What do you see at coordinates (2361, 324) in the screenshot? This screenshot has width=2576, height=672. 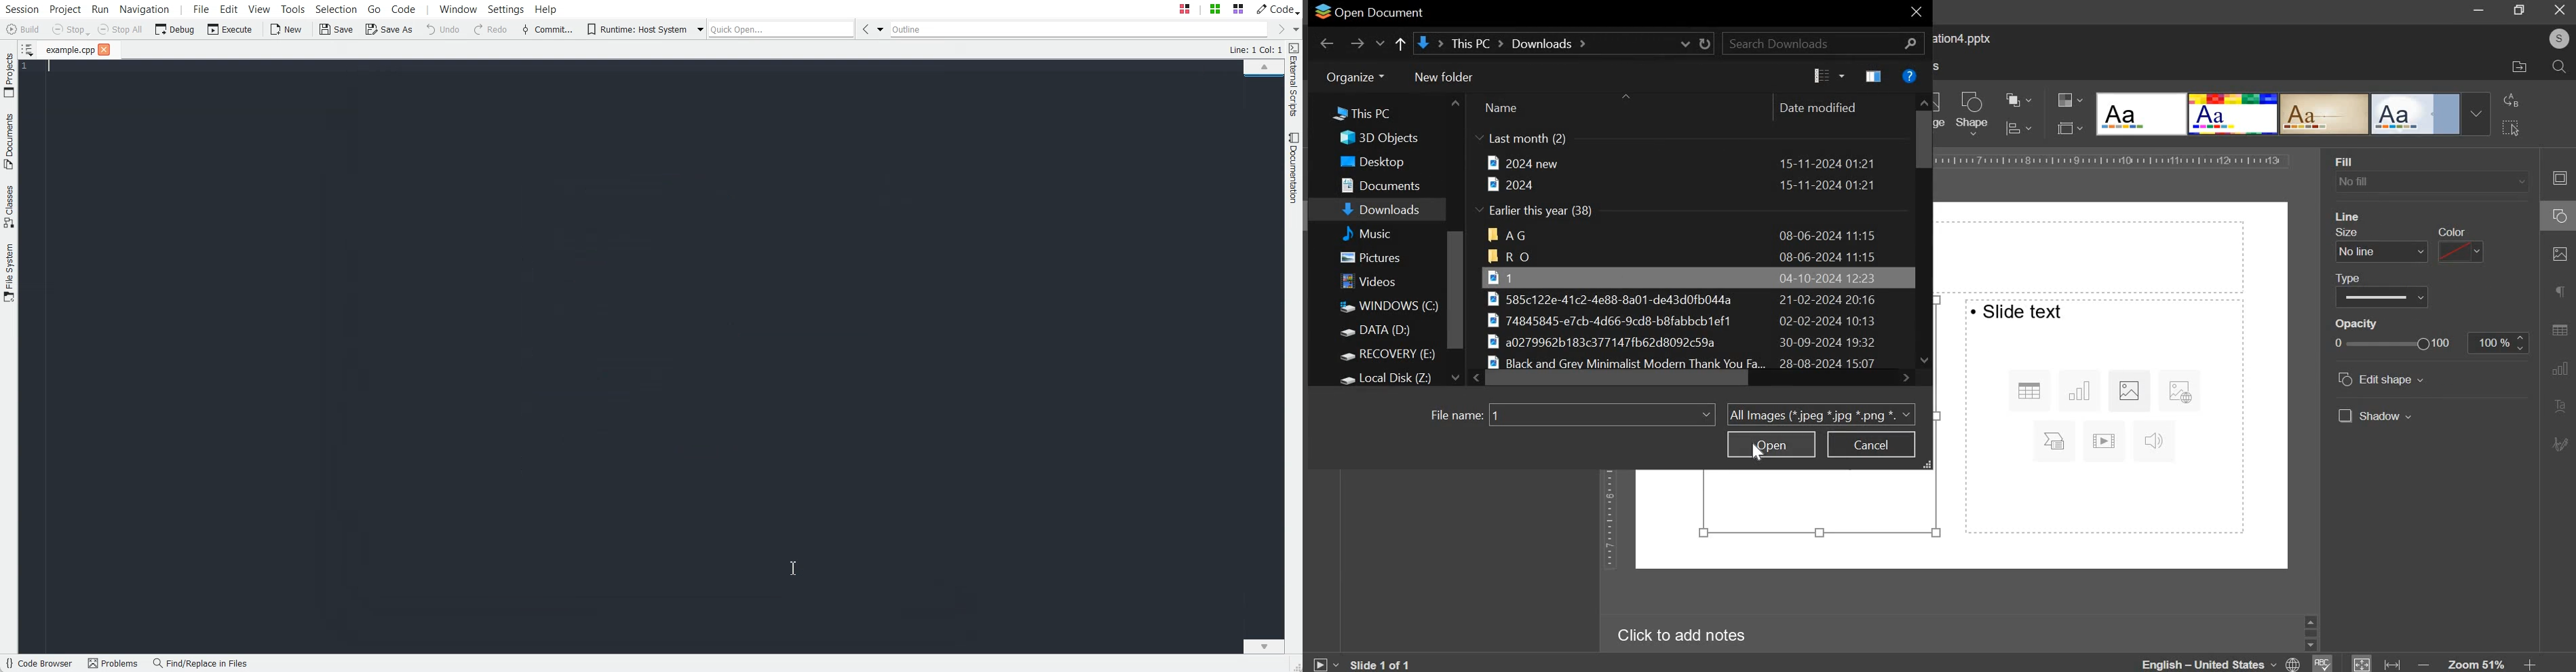 I see `opacity` at bounding box center [2361, 324].